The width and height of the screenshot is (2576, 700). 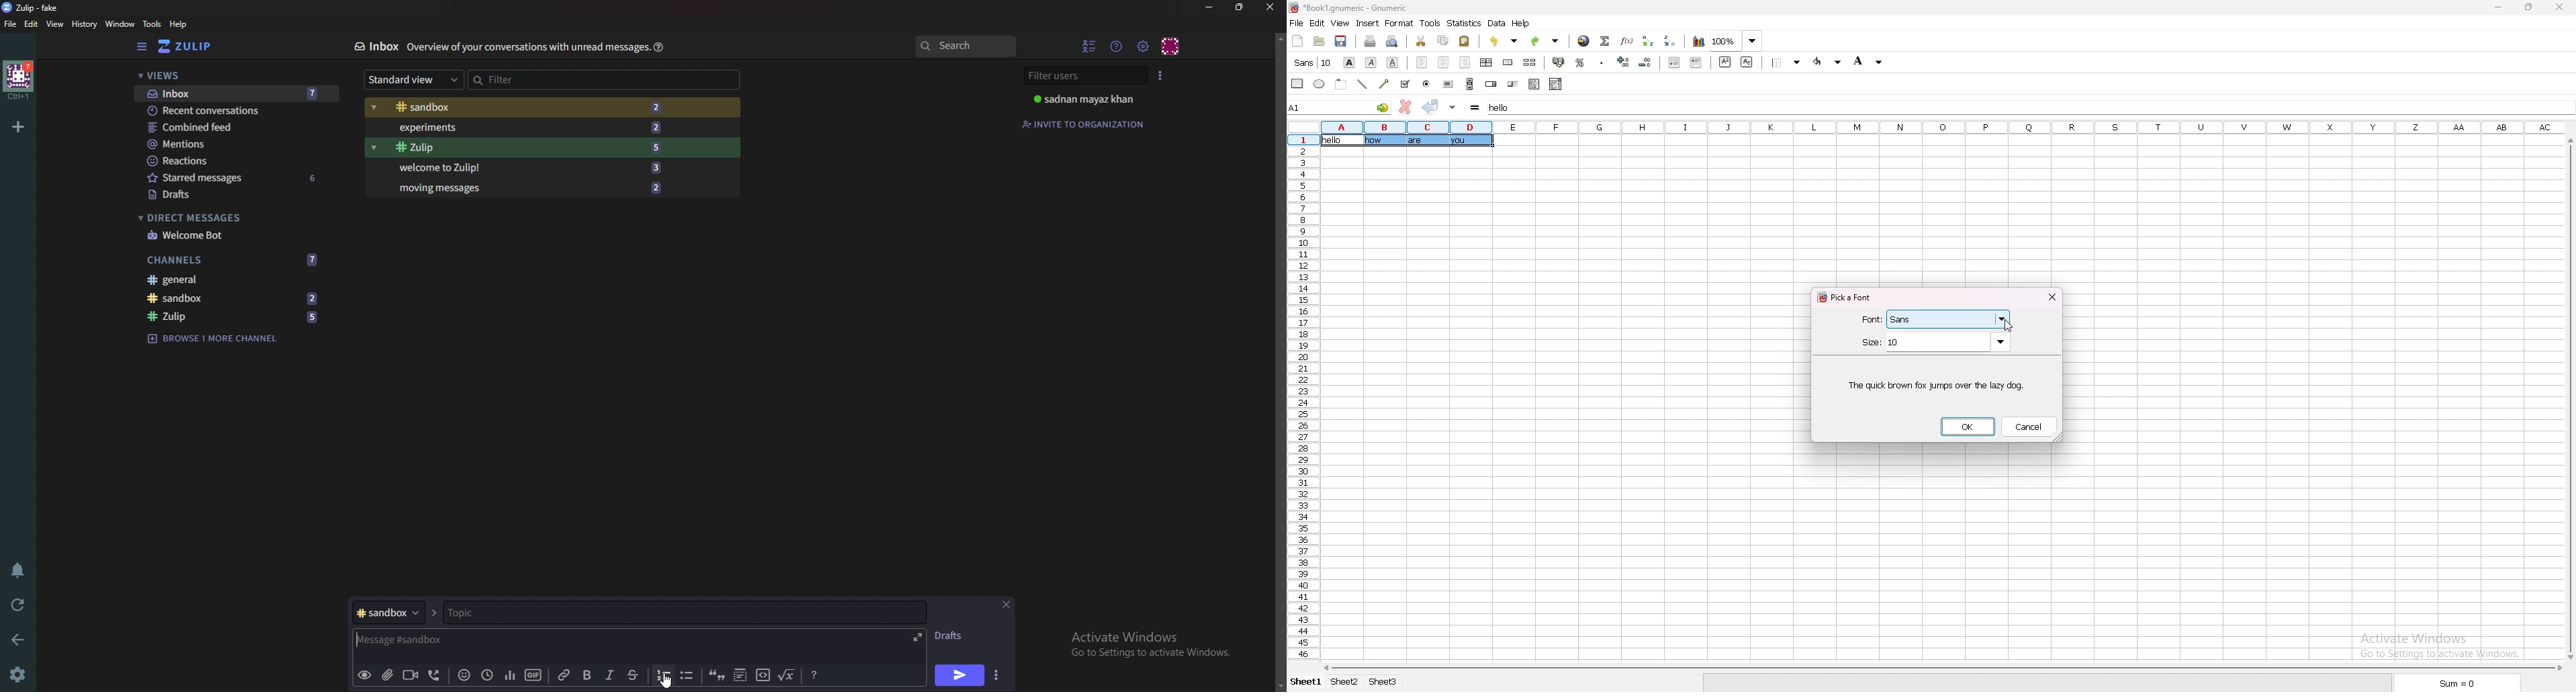 What do you see at coordinates (1428, 140) in the screenshot?
I see `texts` at bounding box center [1428, 140].